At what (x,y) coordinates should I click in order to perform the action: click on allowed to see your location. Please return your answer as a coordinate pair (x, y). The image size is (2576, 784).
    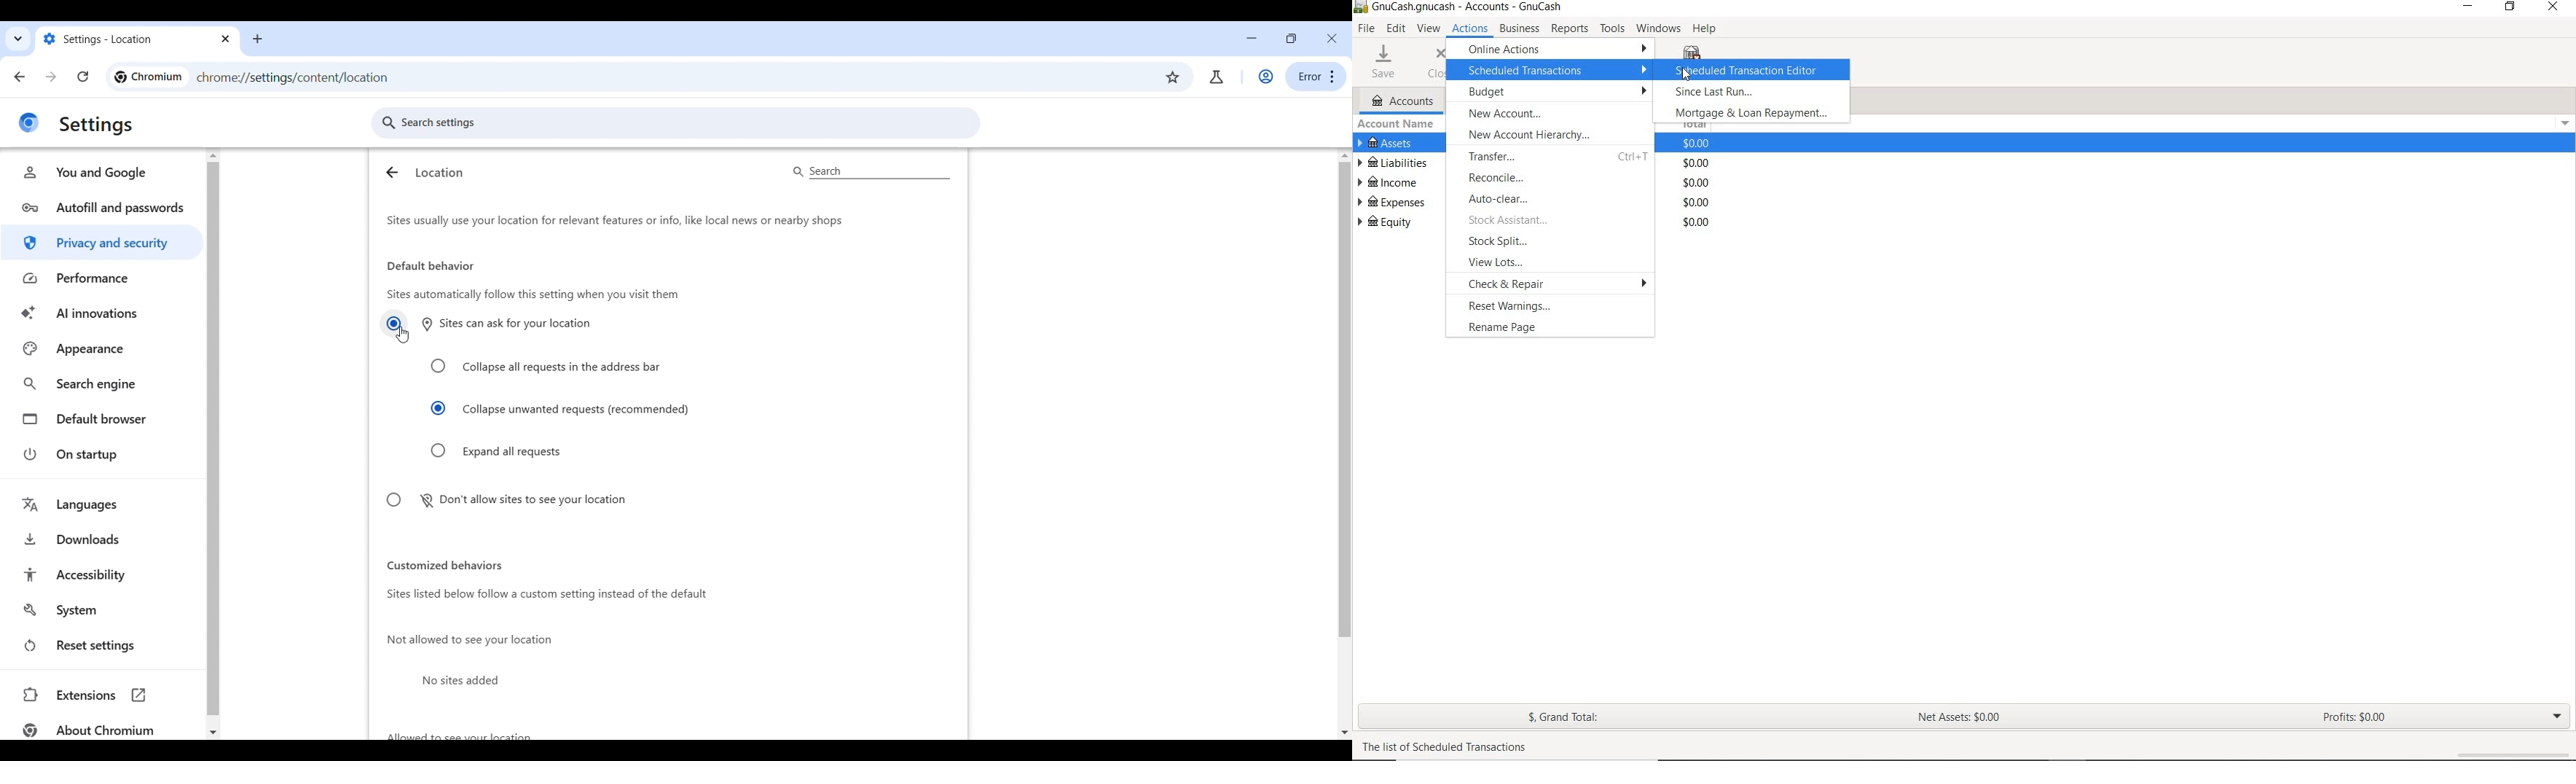
    Looking at the image, I should click on (460, 736).